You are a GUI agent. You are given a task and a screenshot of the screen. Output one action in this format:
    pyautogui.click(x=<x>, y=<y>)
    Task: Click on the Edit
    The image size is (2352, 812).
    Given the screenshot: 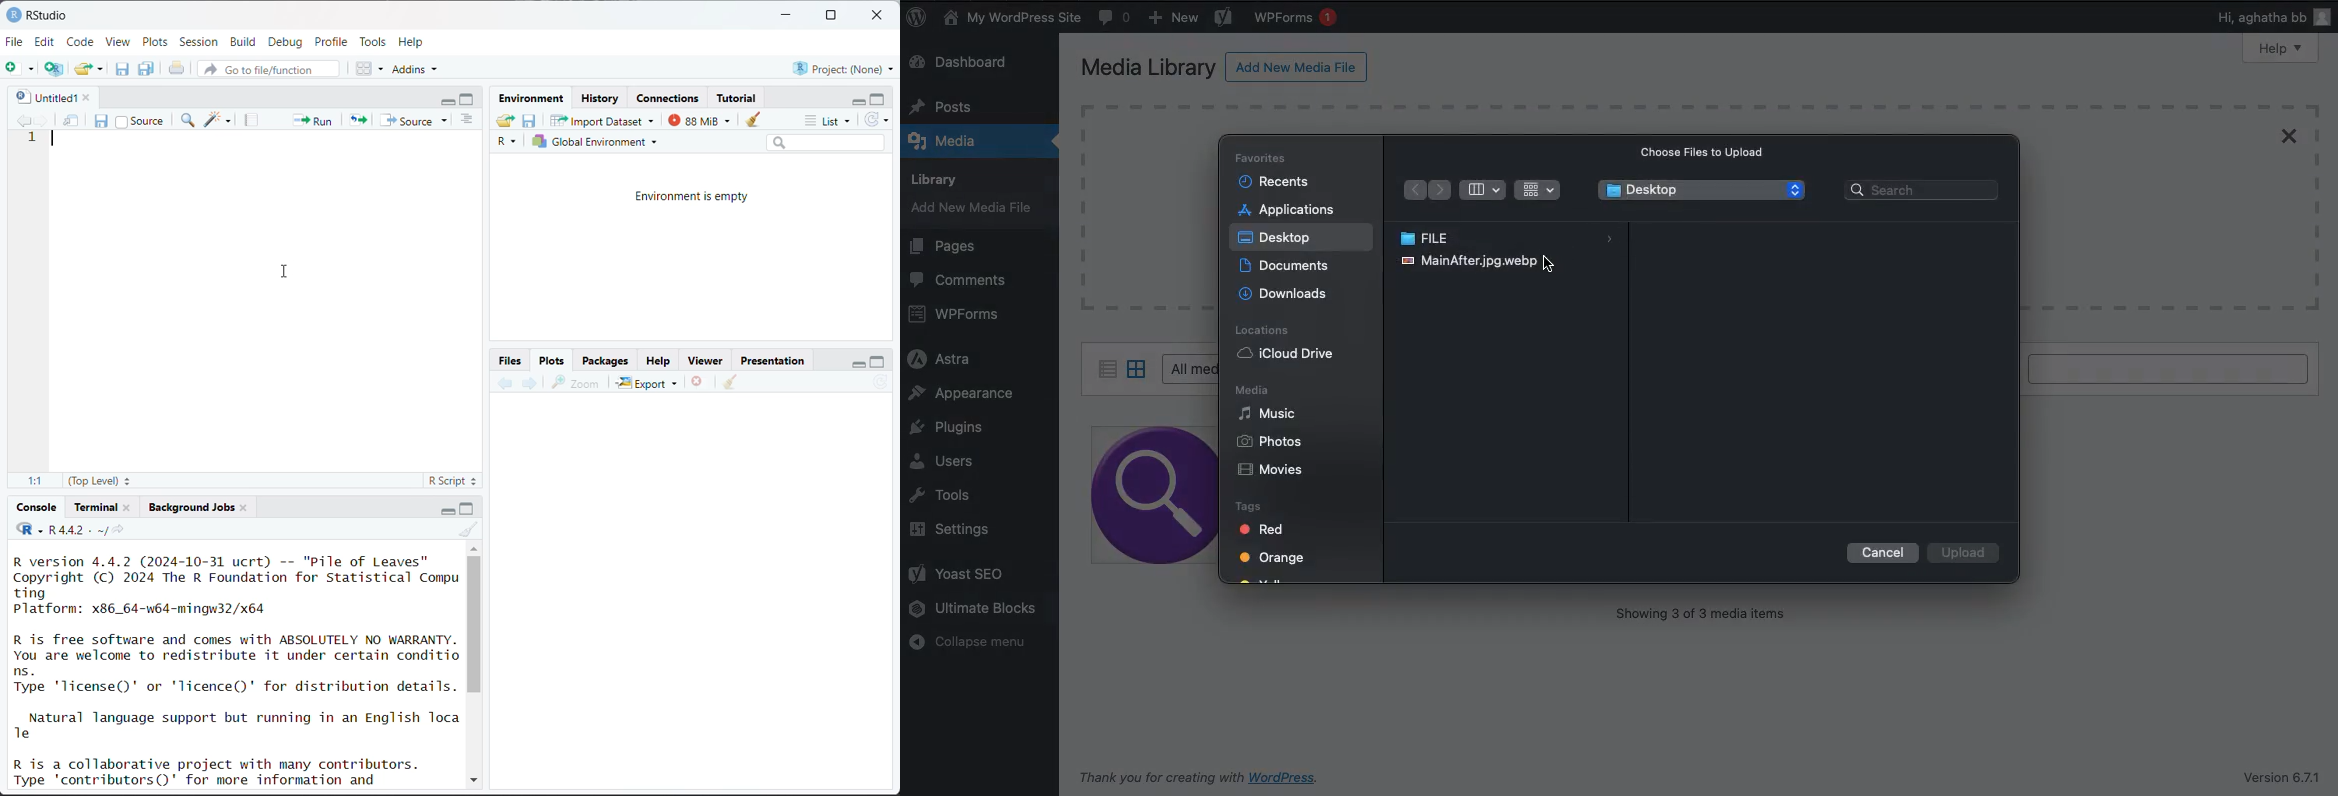 What is the action you would take?
    pyautogui.click(x=47, y=41)
    